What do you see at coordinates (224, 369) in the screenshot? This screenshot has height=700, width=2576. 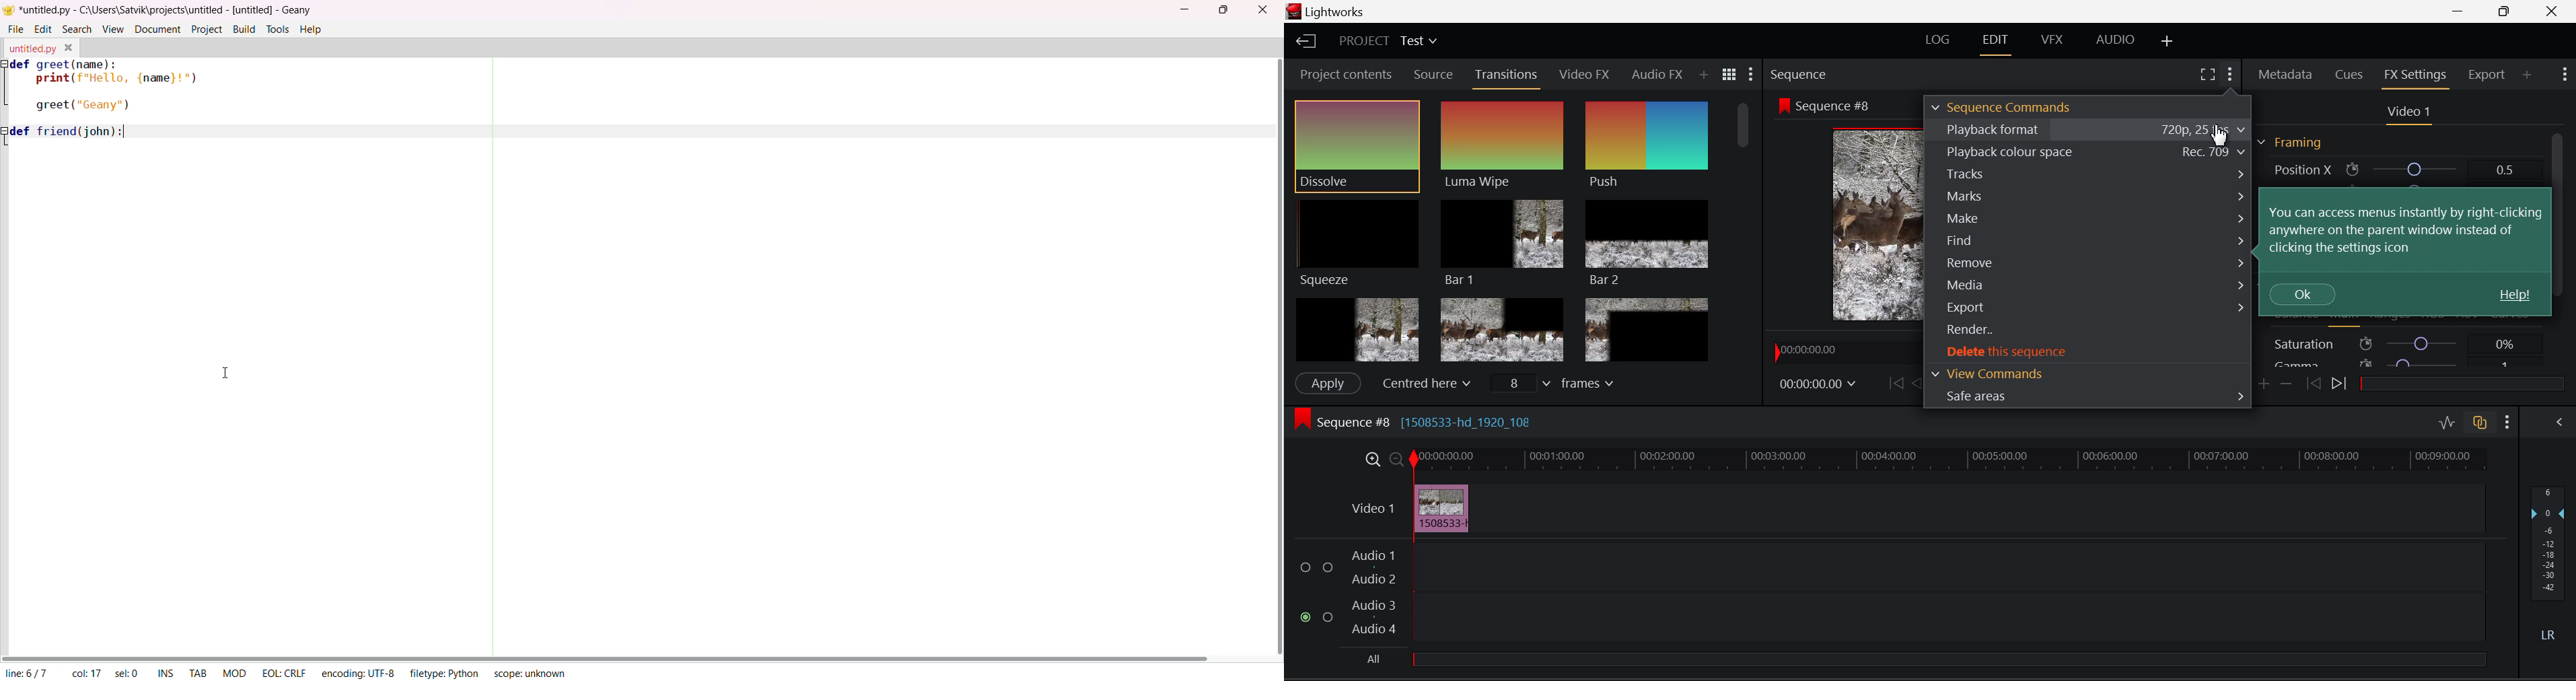 I see `cursor` at bounding box center [224, 369].